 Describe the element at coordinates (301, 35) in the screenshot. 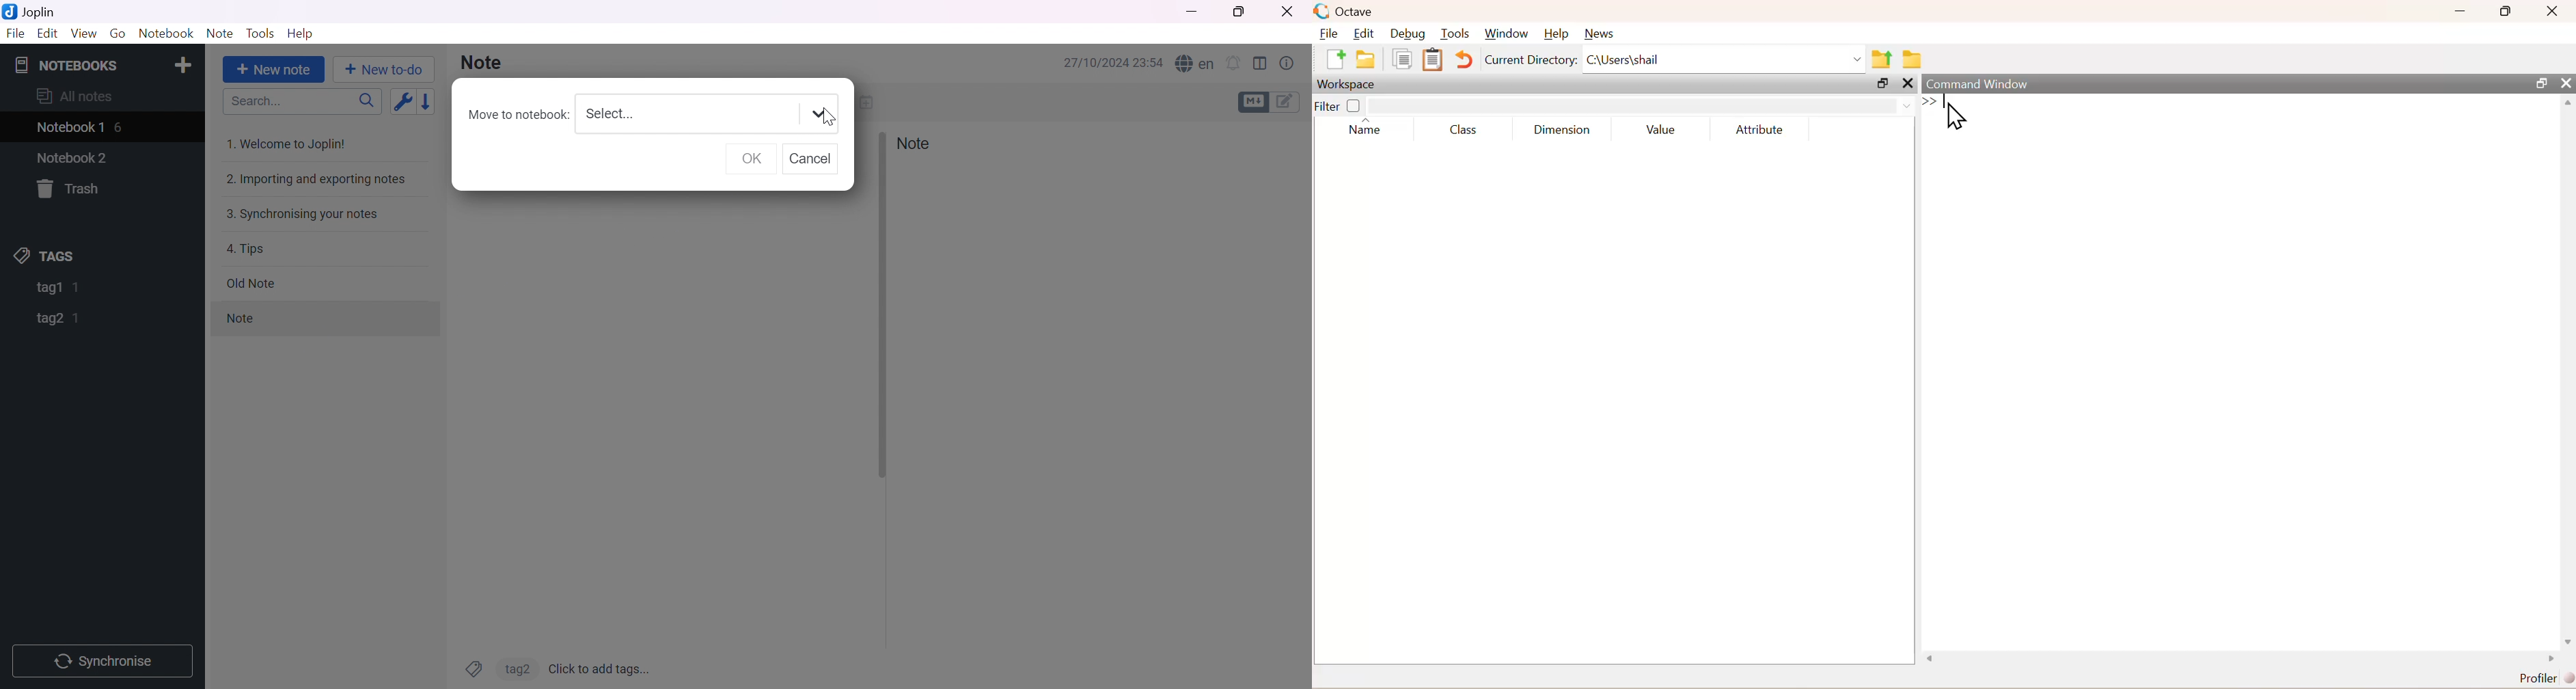

I see `Help` at that location.